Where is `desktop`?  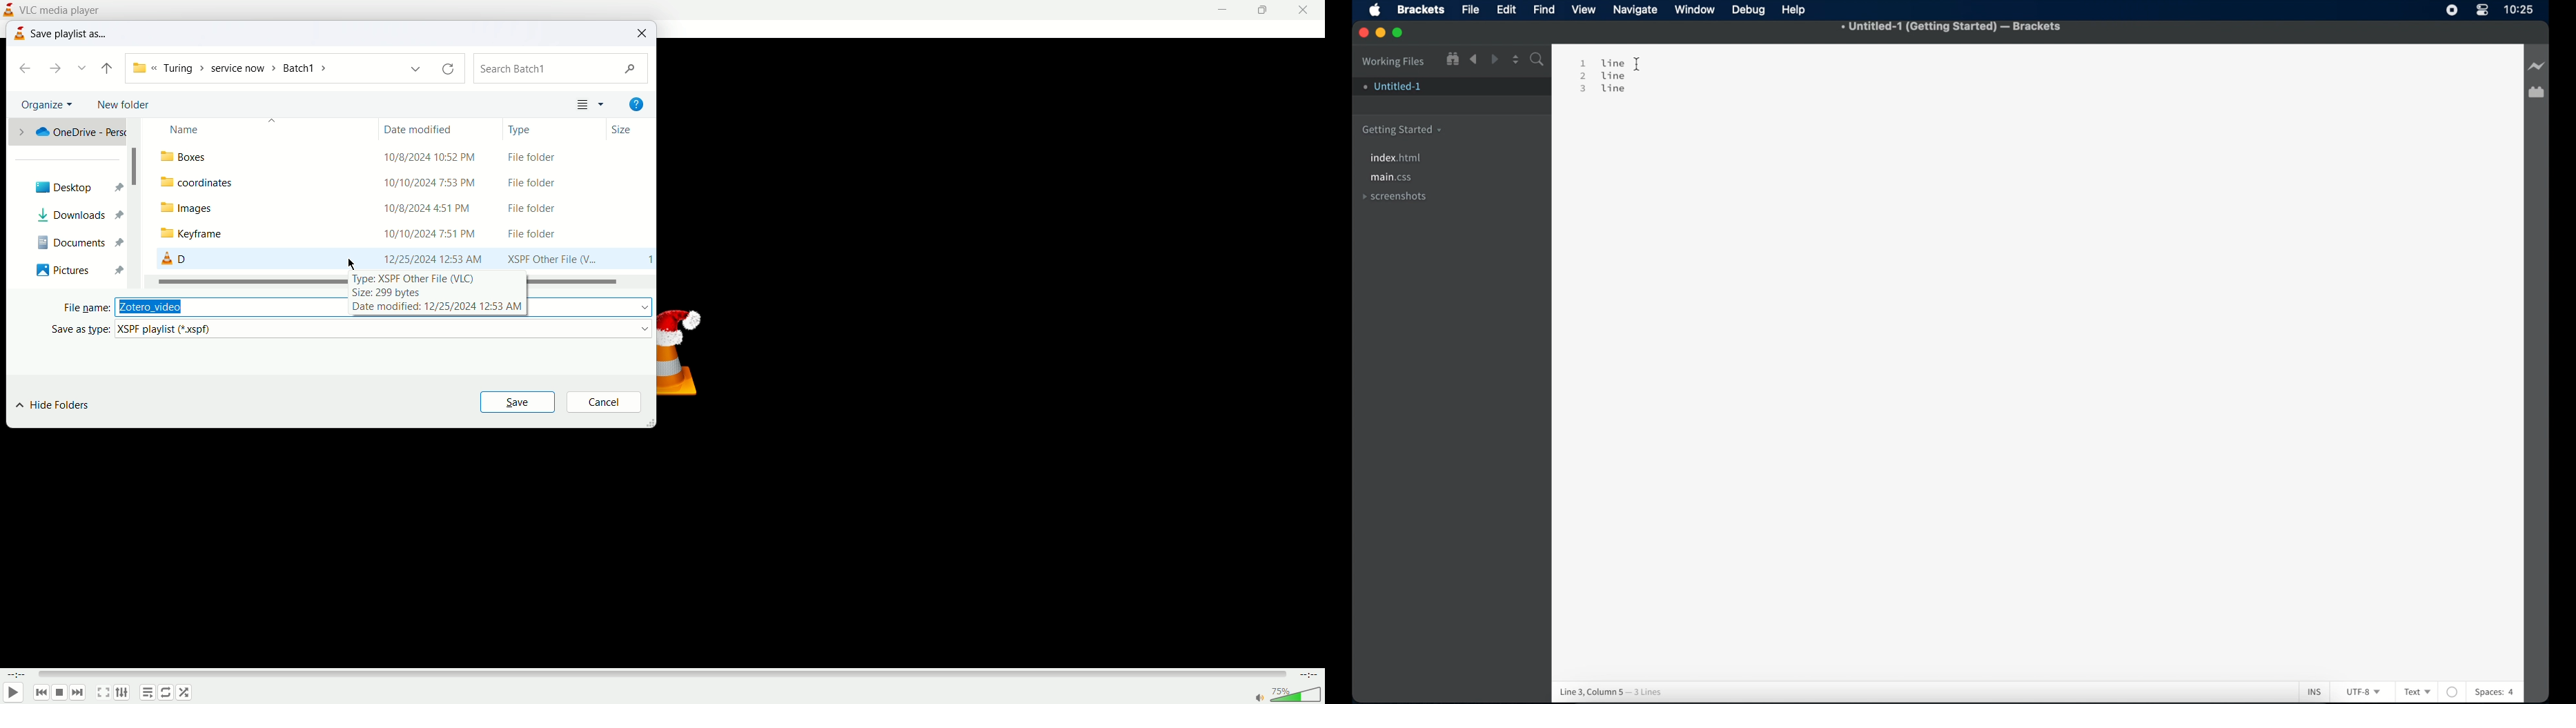 desktop is located at coordinates (70, 188).